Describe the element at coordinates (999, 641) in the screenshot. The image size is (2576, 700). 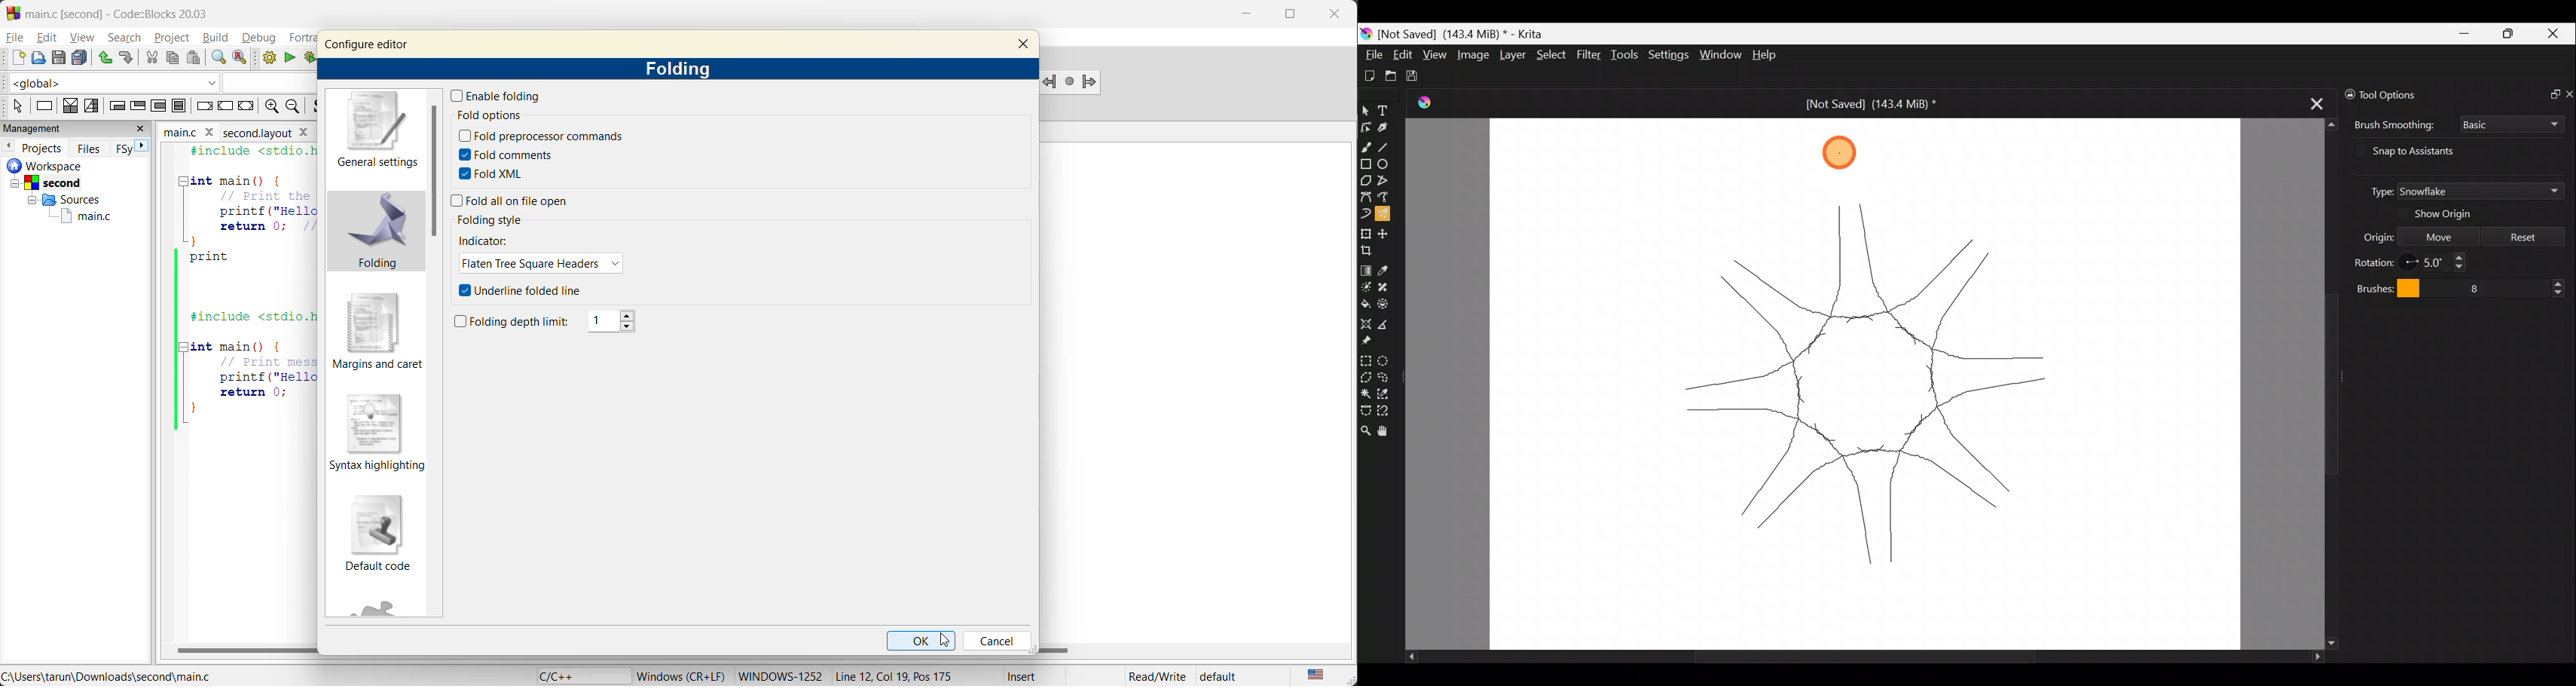
I see `cancel` at that location.